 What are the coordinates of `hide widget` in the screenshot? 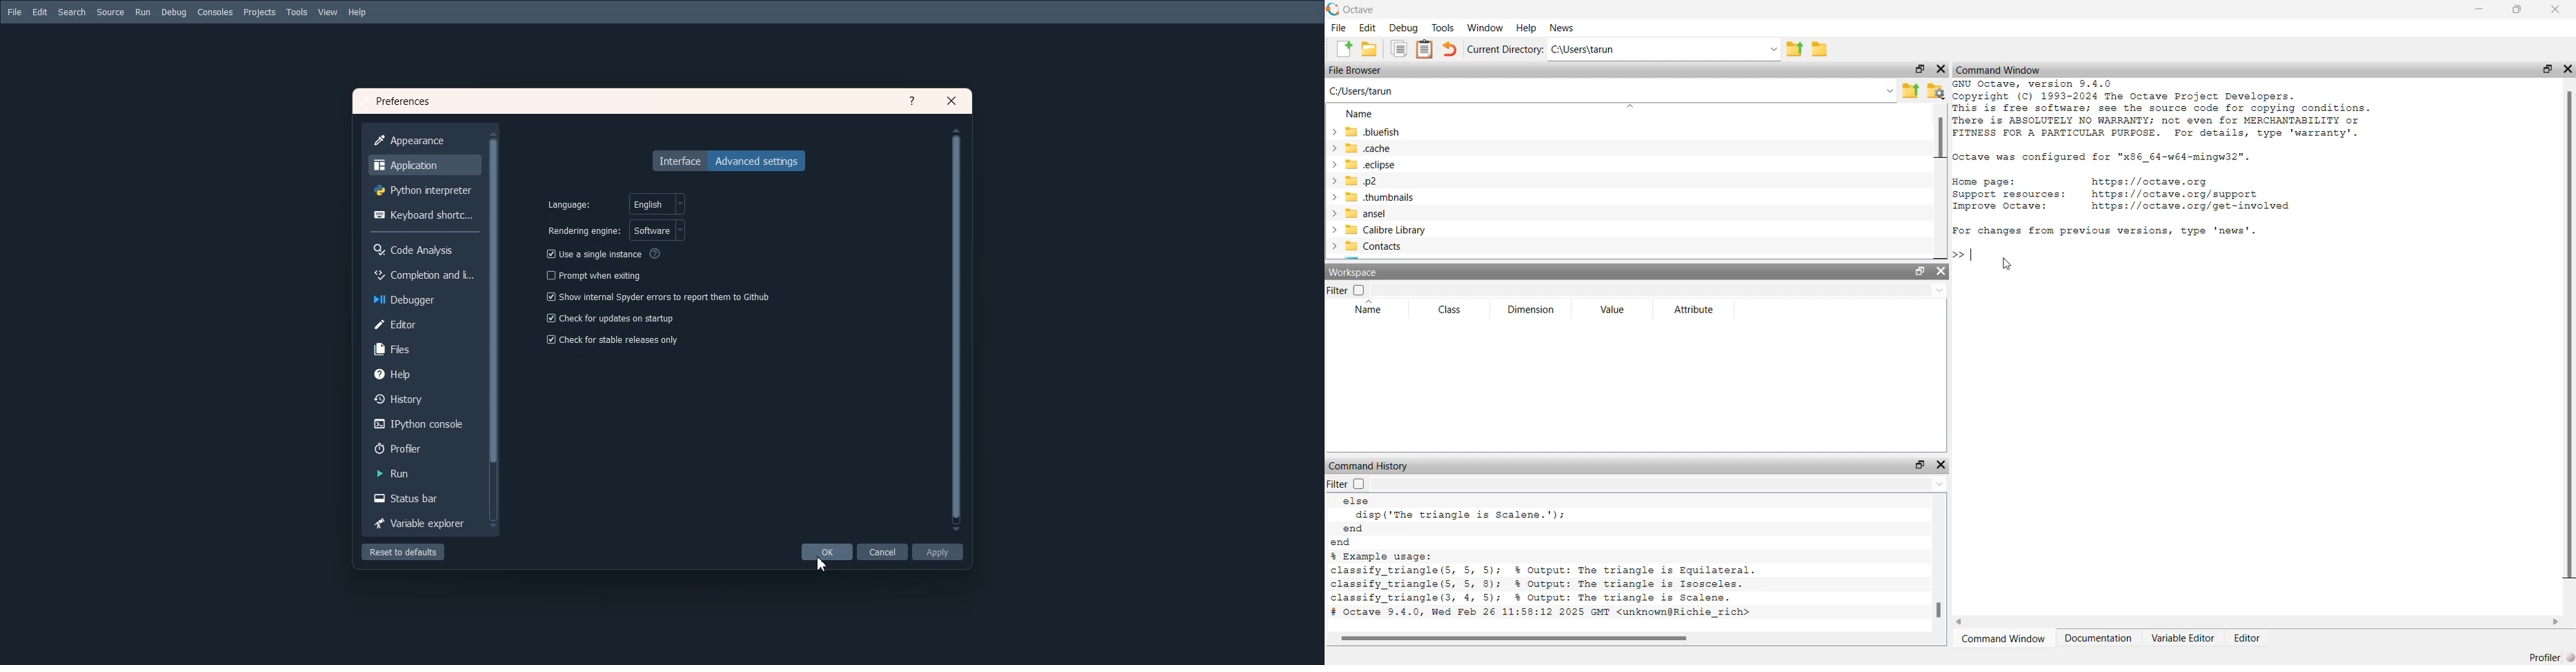 It's located at (1941, 271).